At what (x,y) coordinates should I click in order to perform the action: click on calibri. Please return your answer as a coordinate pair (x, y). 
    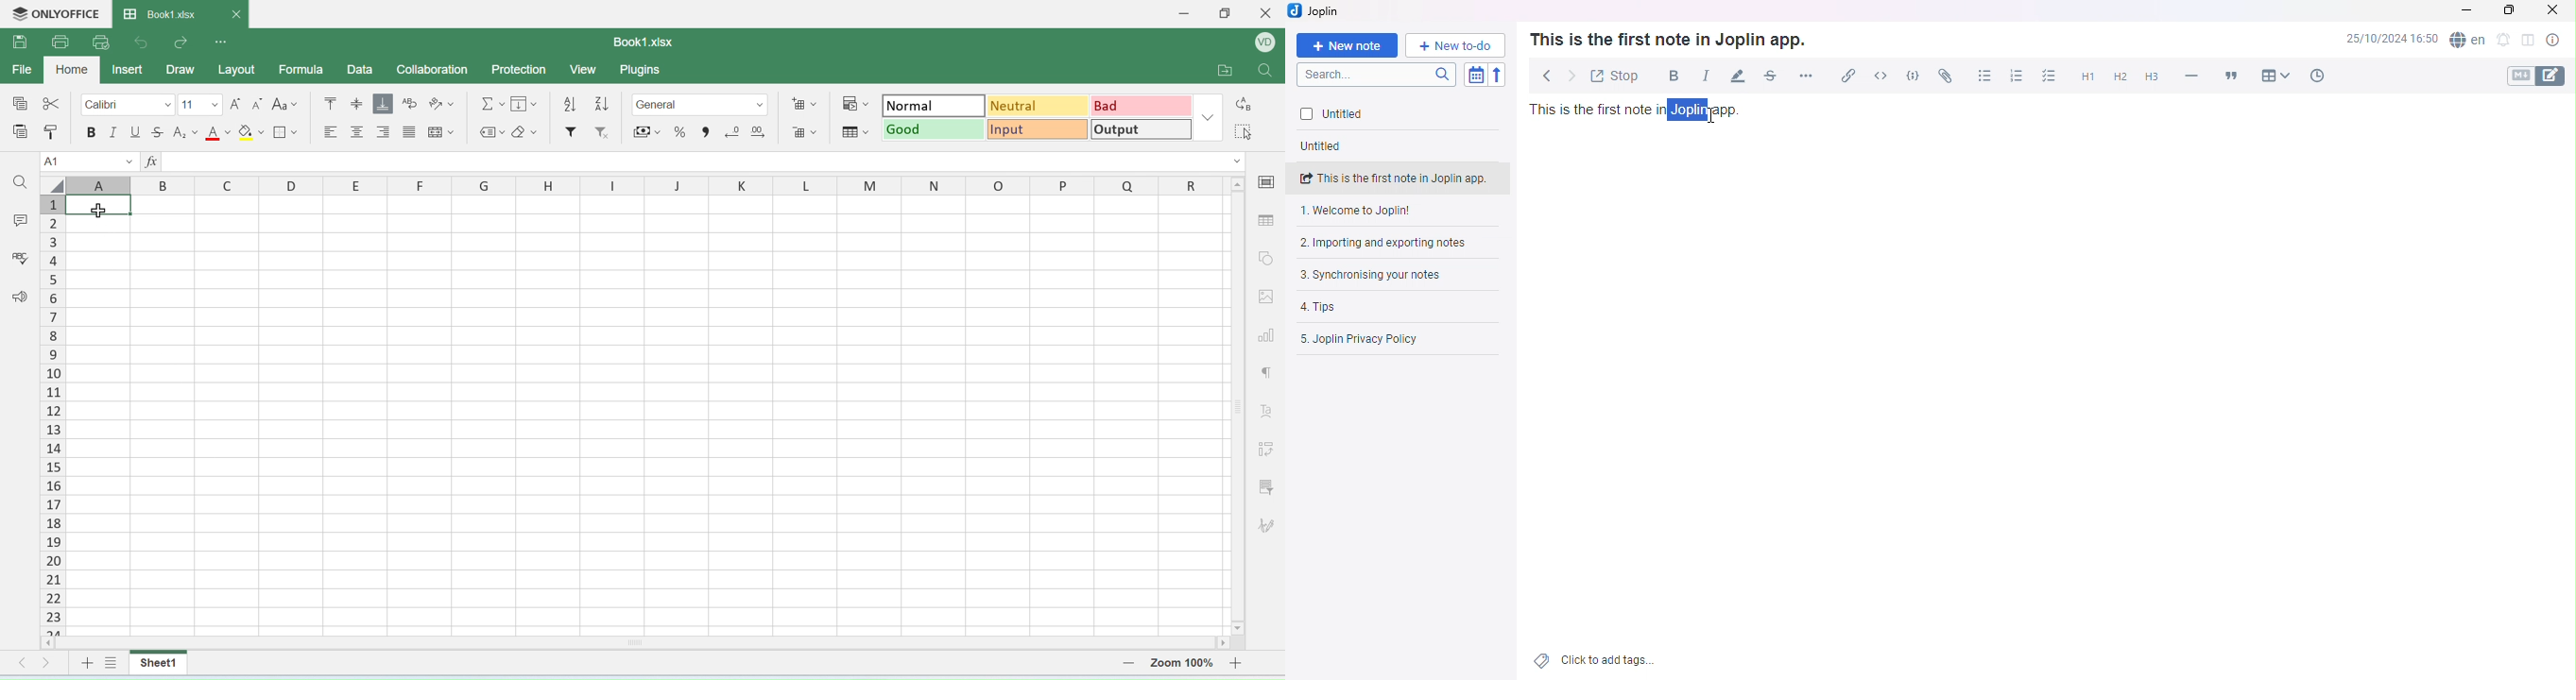
    Looking at the image, I should click on (129, 105).